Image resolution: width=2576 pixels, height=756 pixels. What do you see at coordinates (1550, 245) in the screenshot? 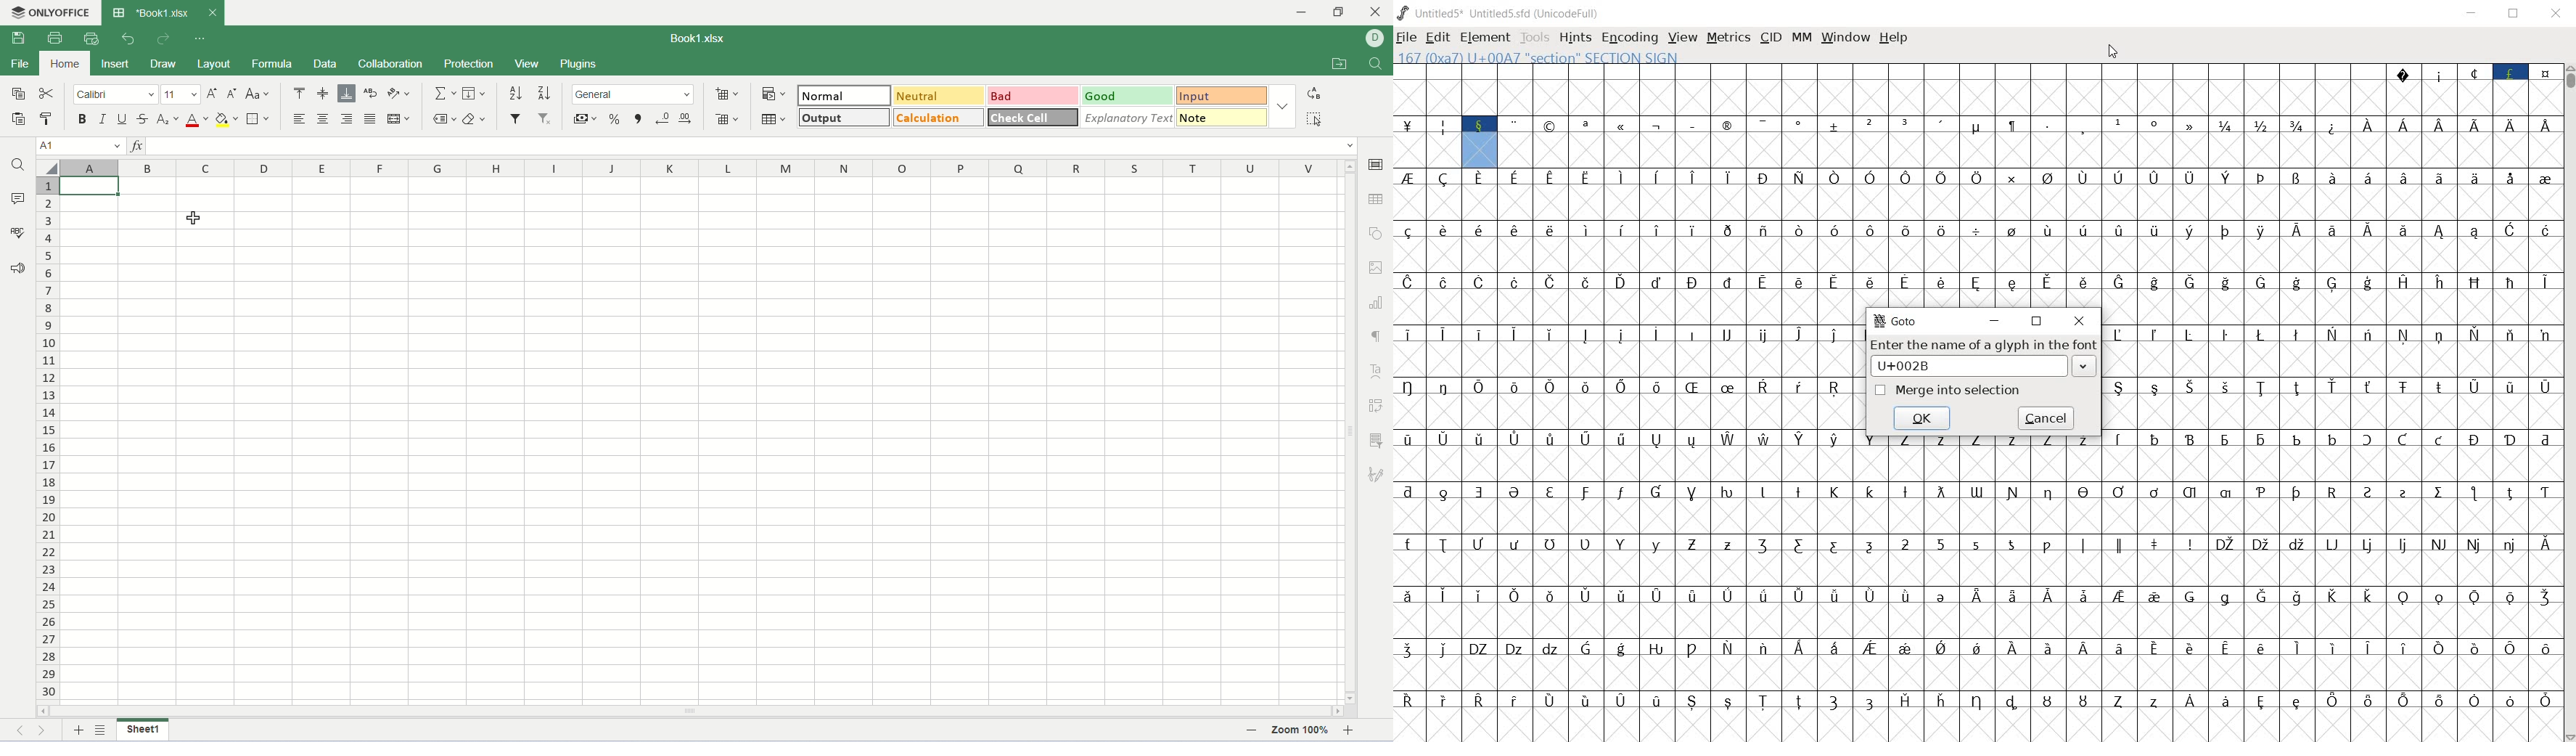
I see `Latin extended characters` at bounding box center [1550, 245].